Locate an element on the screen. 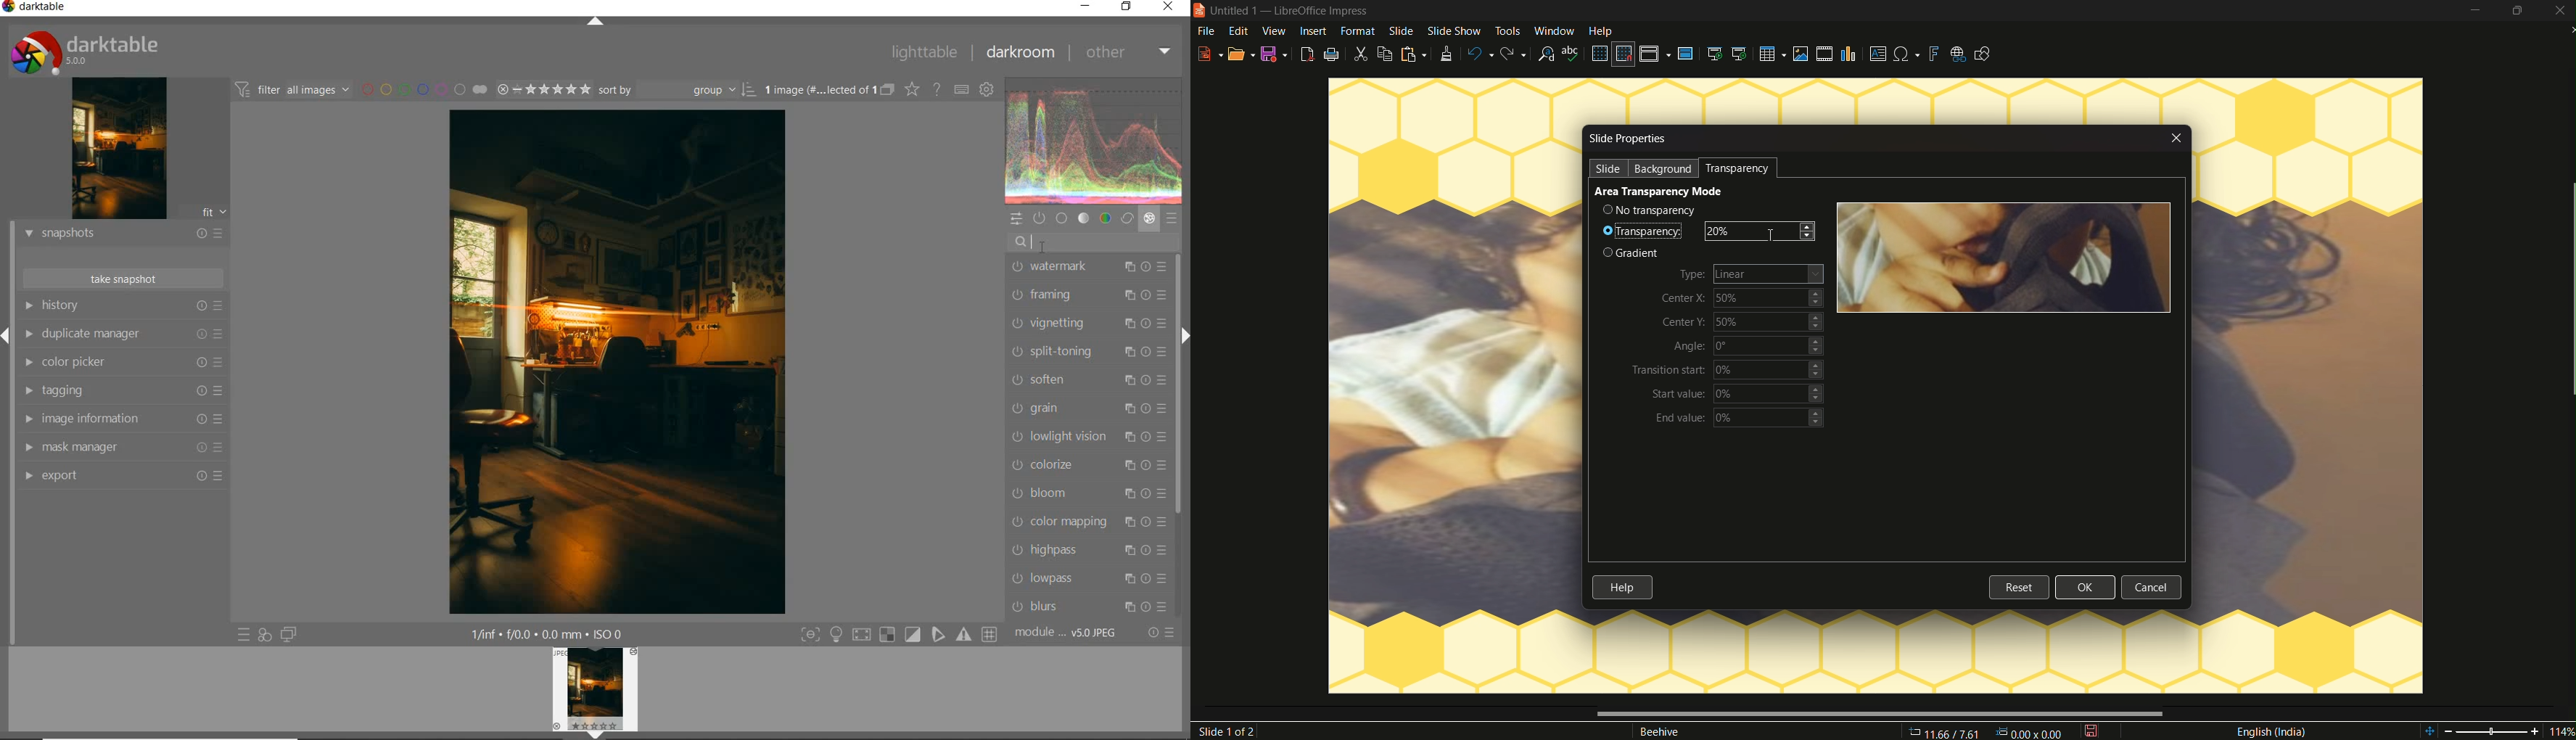  effect is located at coordinates (1150, 218).